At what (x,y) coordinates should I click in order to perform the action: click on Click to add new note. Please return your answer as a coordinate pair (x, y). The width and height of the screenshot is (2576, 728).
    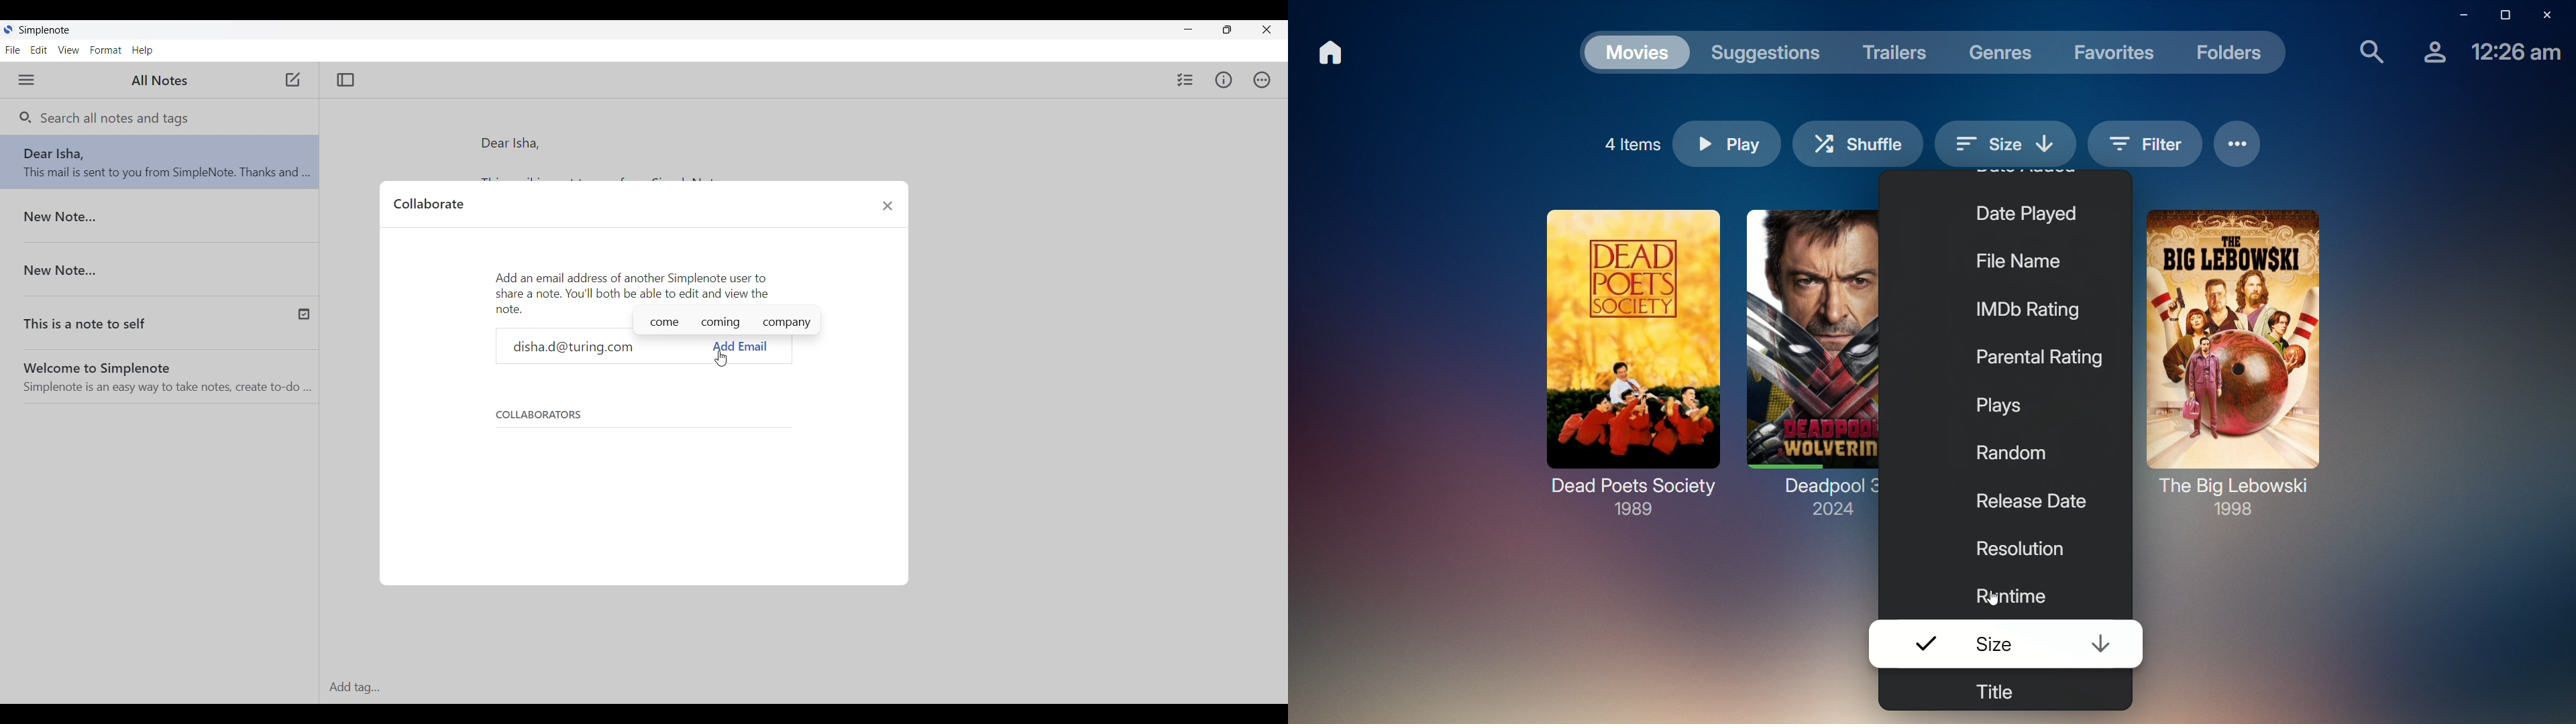
    Looking at the image, I should click on (292, 80).